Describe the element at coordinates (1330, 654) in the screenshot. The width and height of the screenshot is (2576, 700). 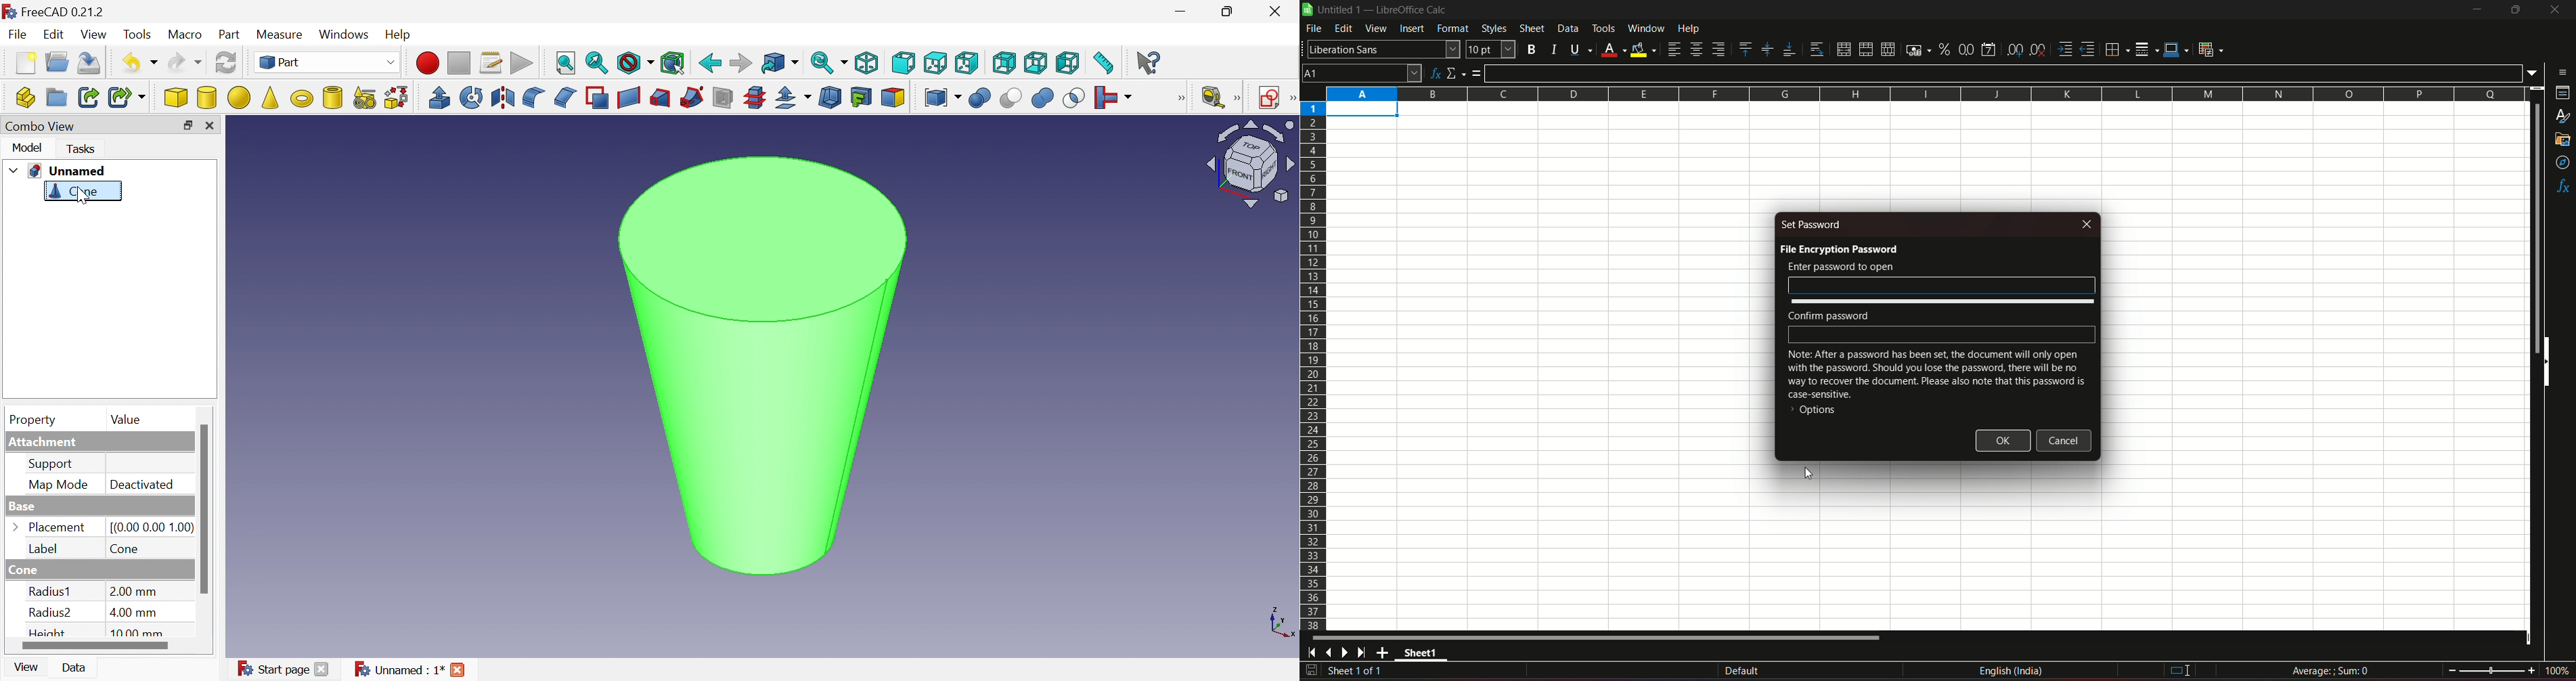
I see `previous sheet` at that location.